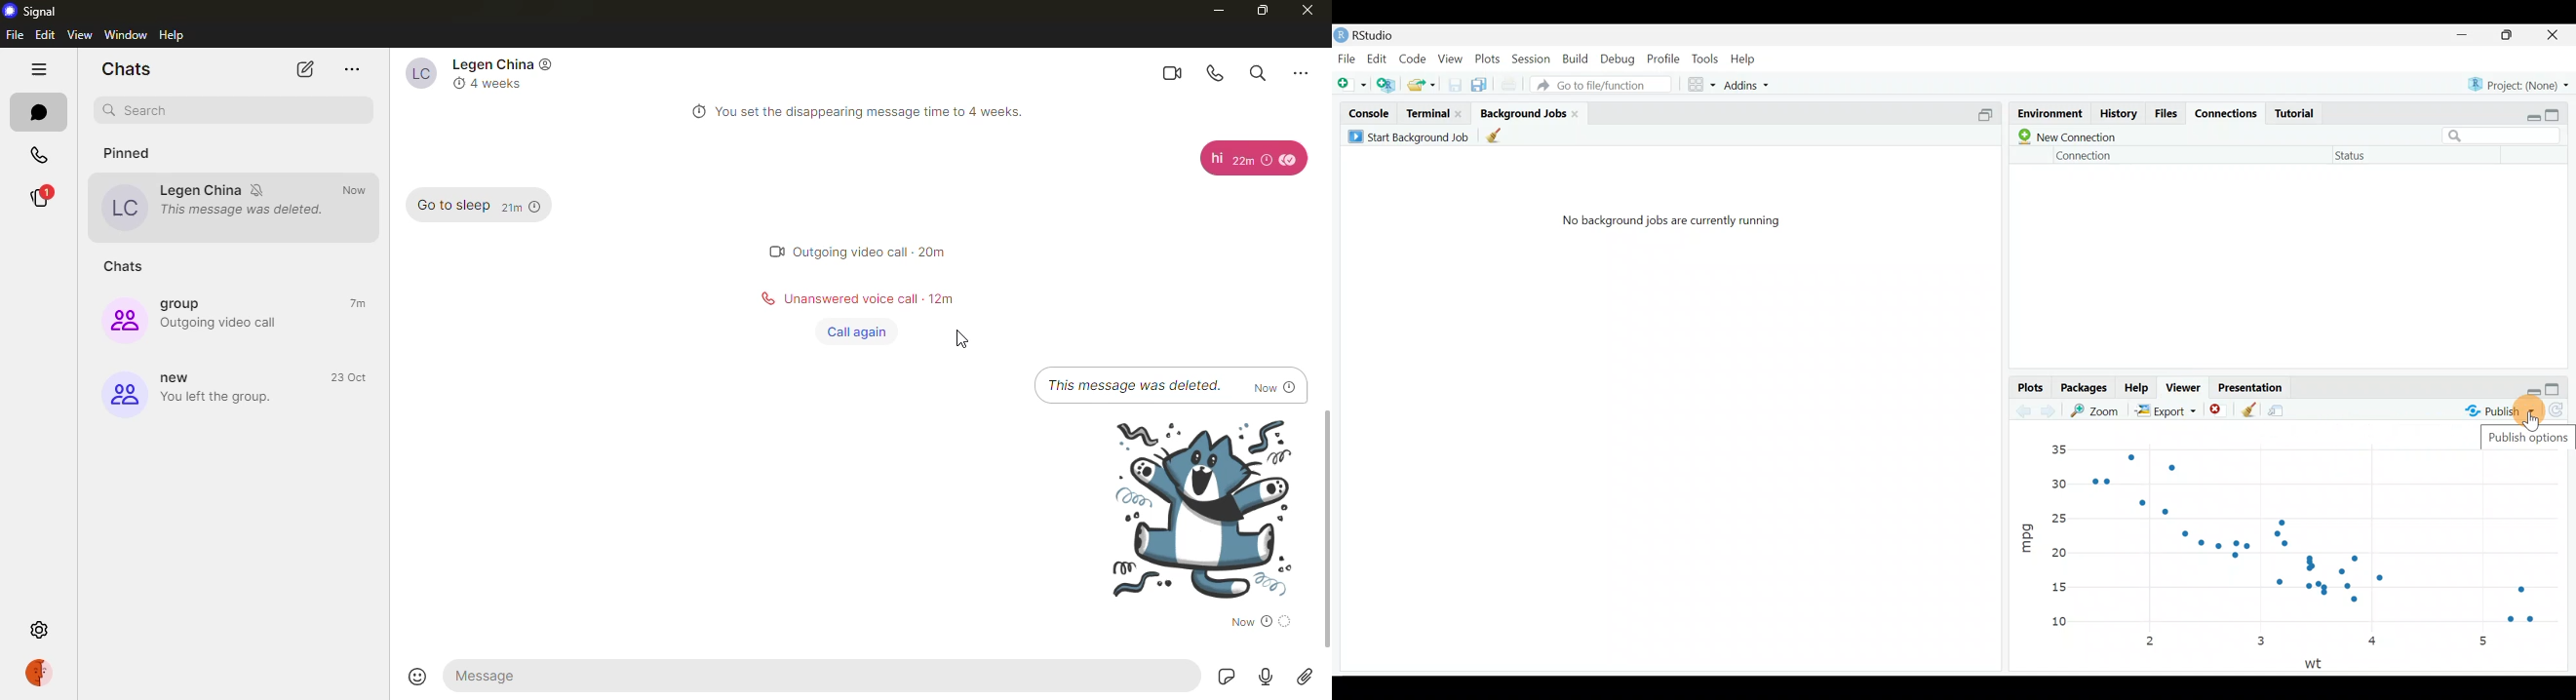  What do you see at coordinates (1487, 58) in the screenshot?
I see `Plots` at bounding box center [1487, 58].